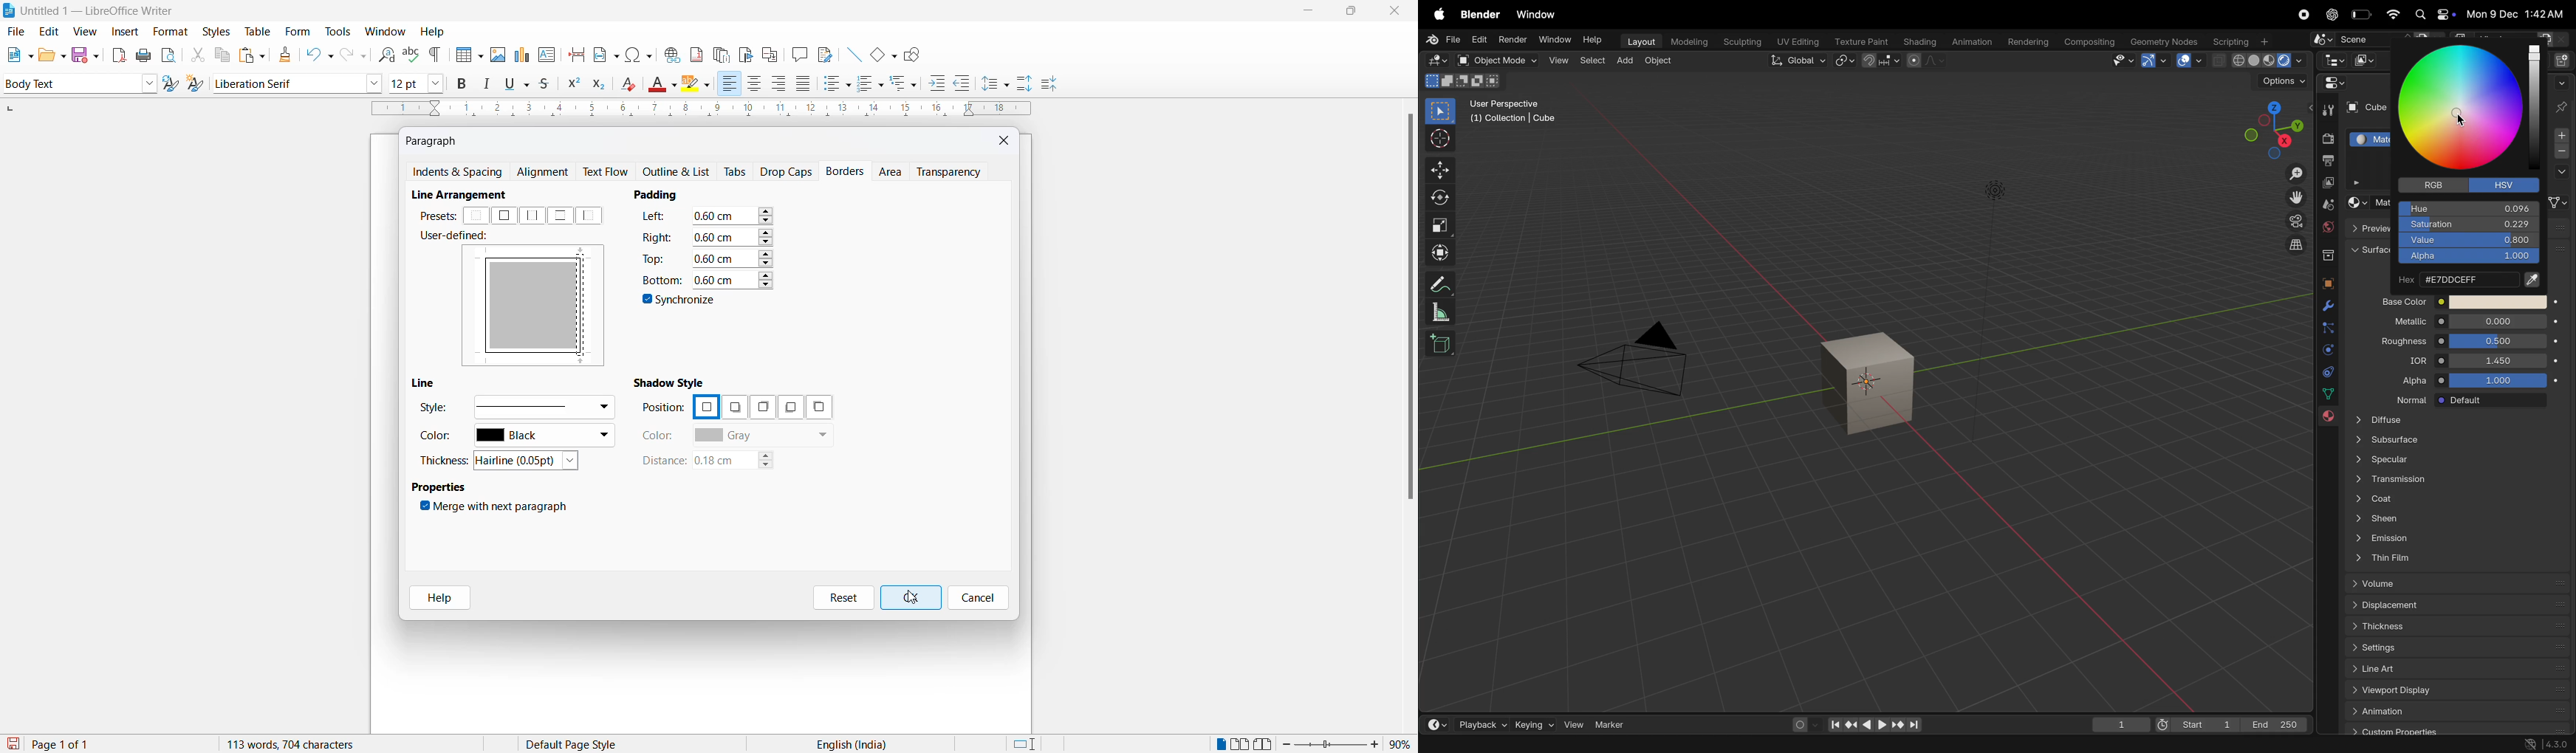 This screenshot has width=2576, height=756. Describe the element at coordinates (149, 84) in the screenshot. I see `styling dropdown button` at that location.